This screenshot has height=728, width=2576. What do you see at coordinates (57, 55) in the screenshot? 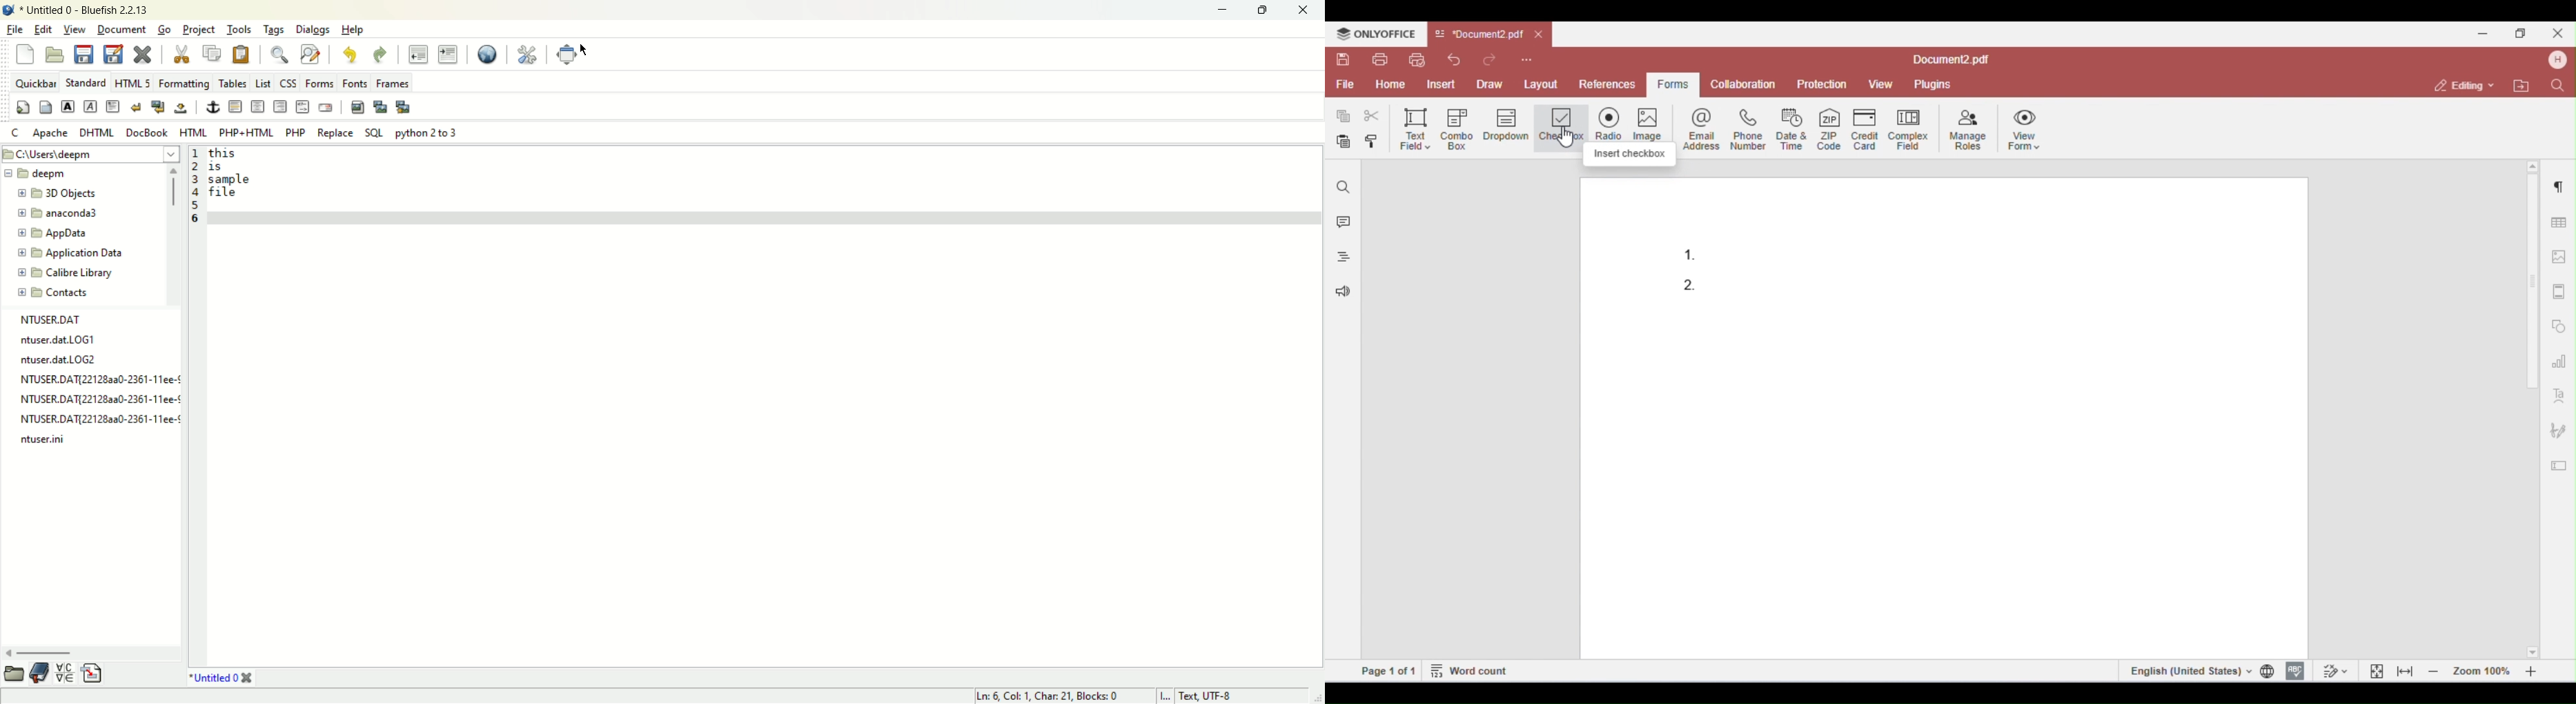
I see `open` at bounding box center [57, 55].